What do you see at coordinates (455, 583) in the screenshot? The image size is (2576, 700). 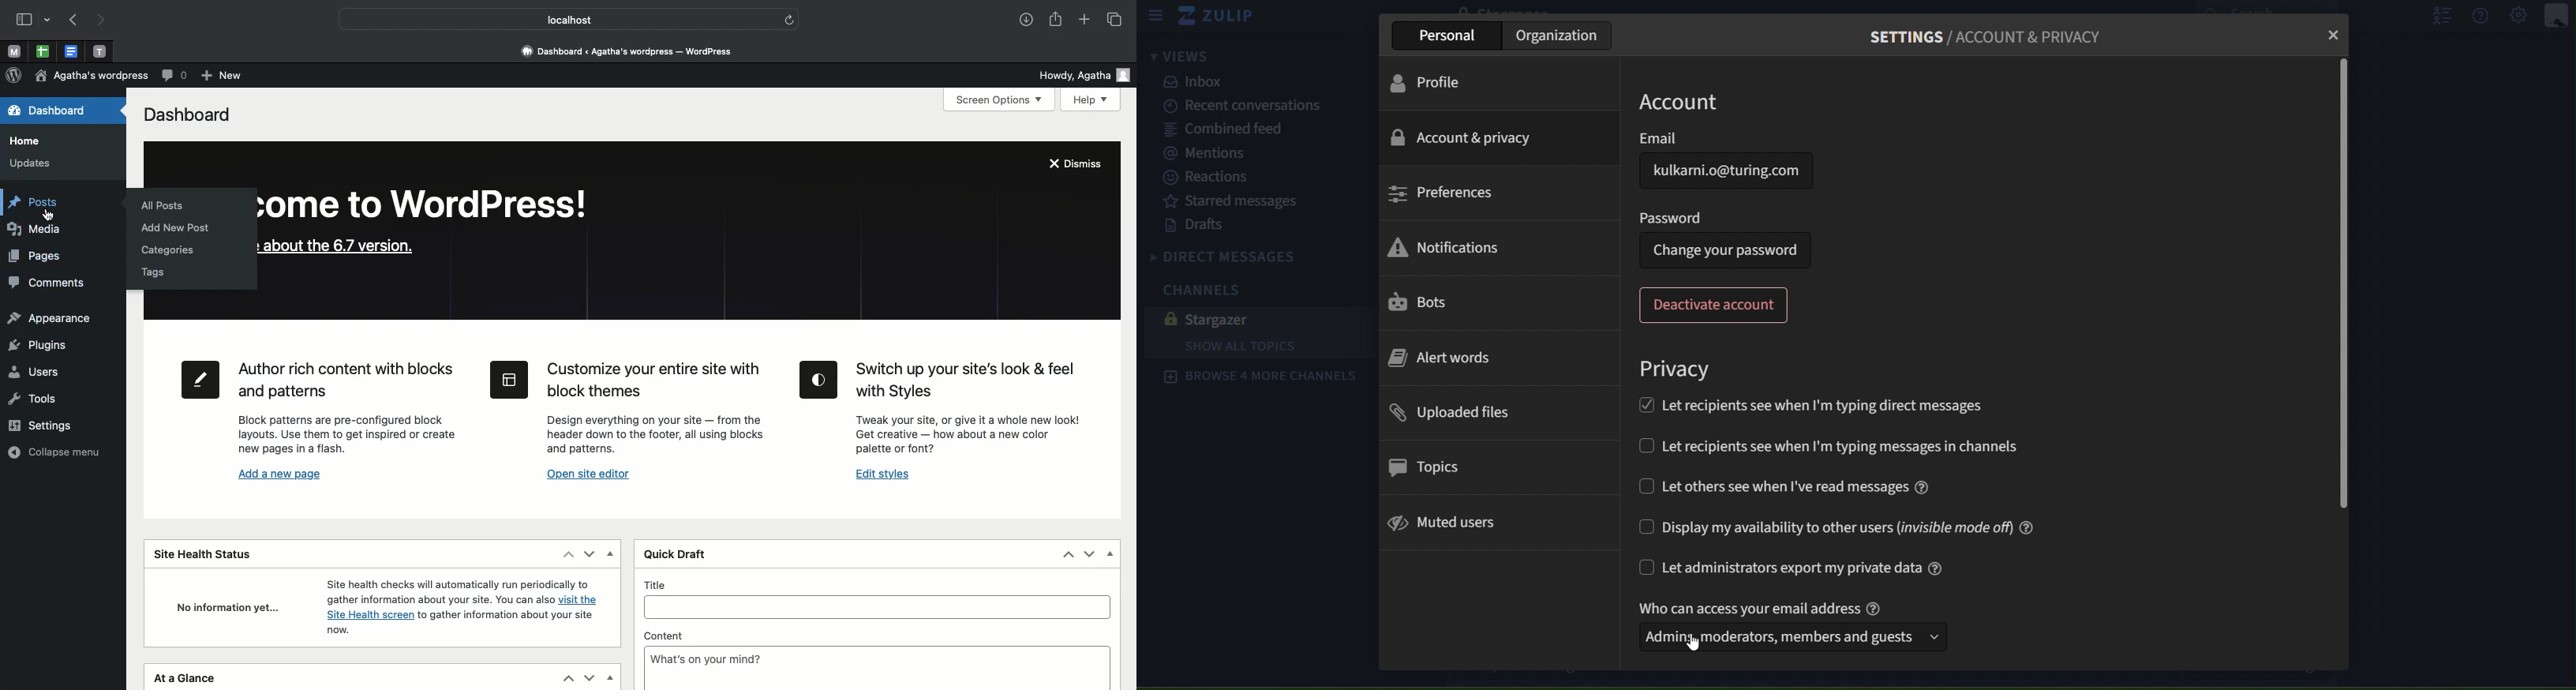 I see `Site health checks will automatically run periodically to` at bounding box center [455, 583].